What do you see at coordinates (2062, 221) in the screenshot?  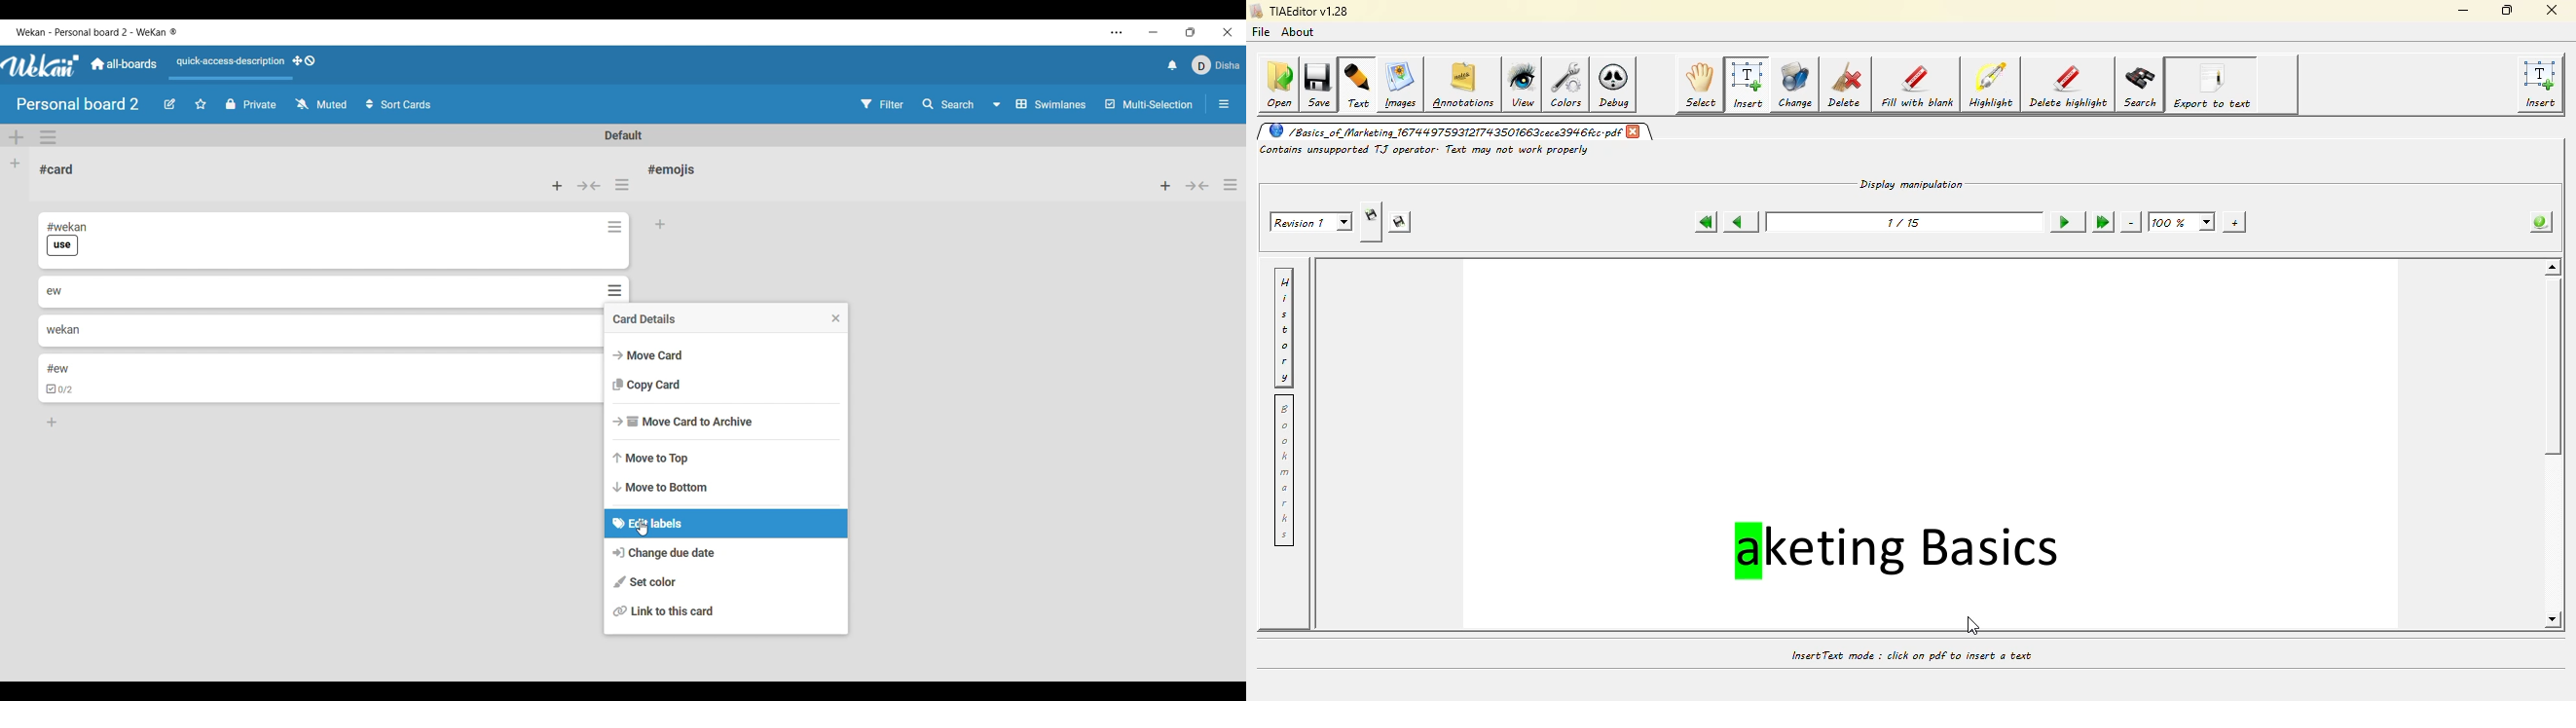 I see `next page` at bounding box center [2062, 221].